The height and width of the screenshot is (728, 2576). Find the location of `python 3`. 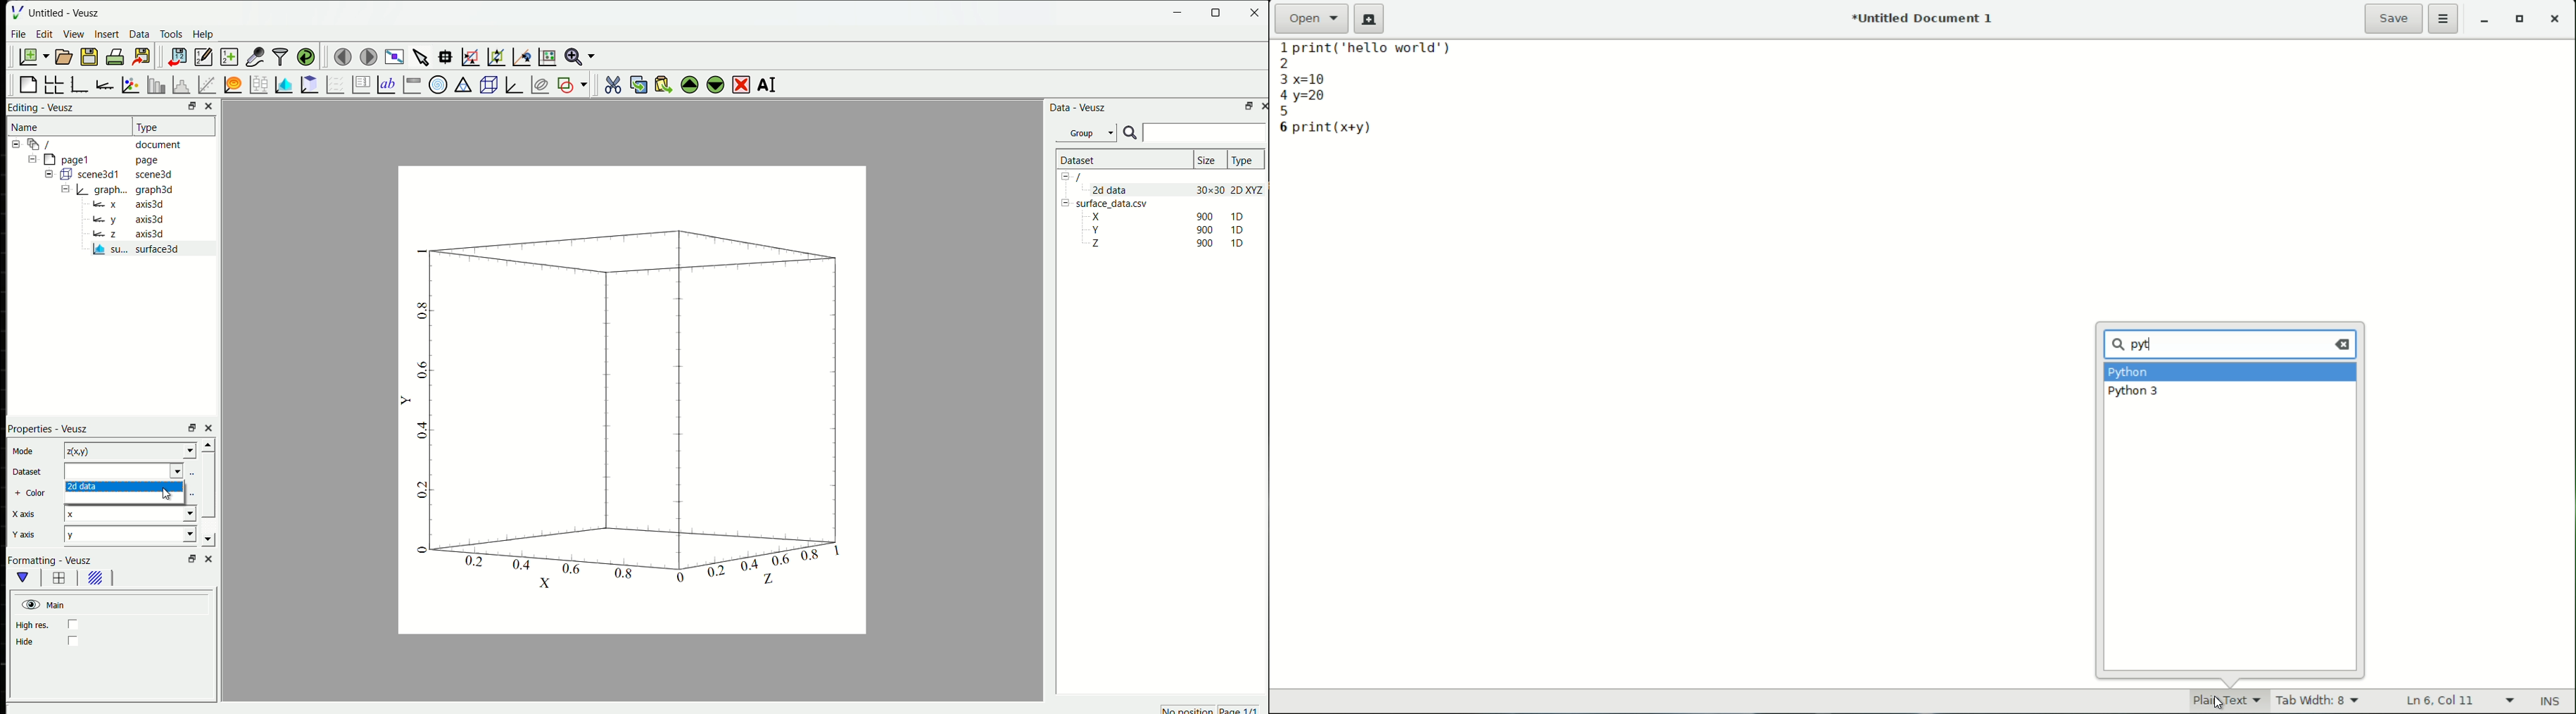

python 3 is located at coordinates (2134, 392).